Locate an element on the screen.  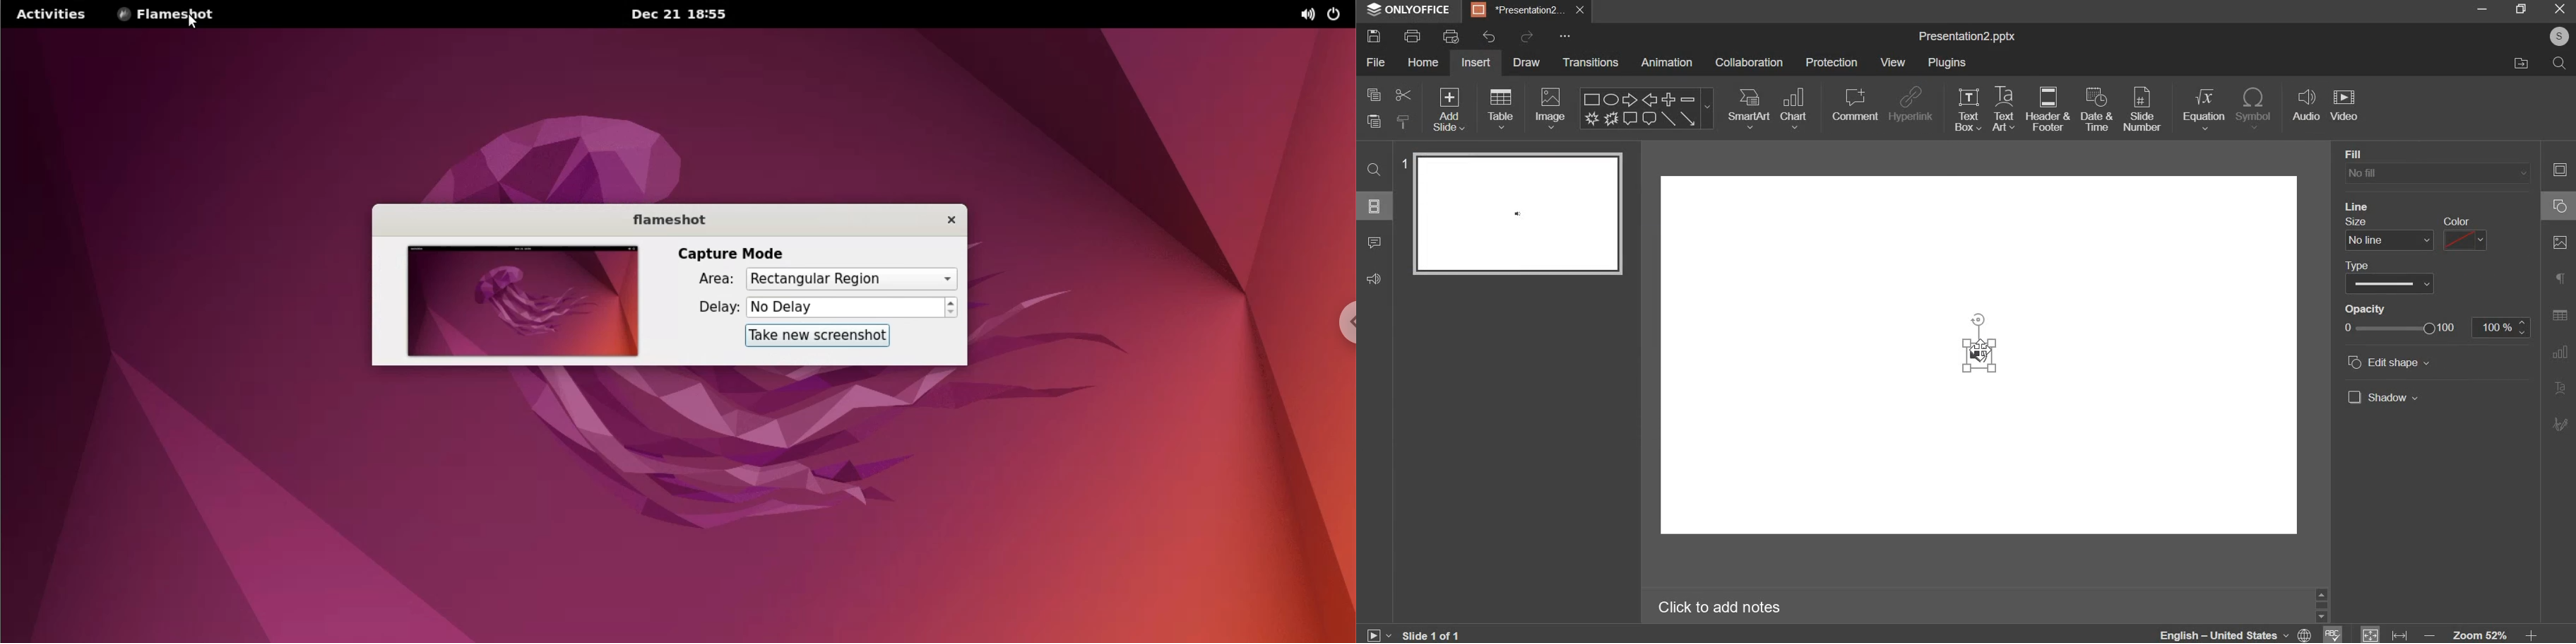
Presentation2 is located at coordinates (1517, 11).